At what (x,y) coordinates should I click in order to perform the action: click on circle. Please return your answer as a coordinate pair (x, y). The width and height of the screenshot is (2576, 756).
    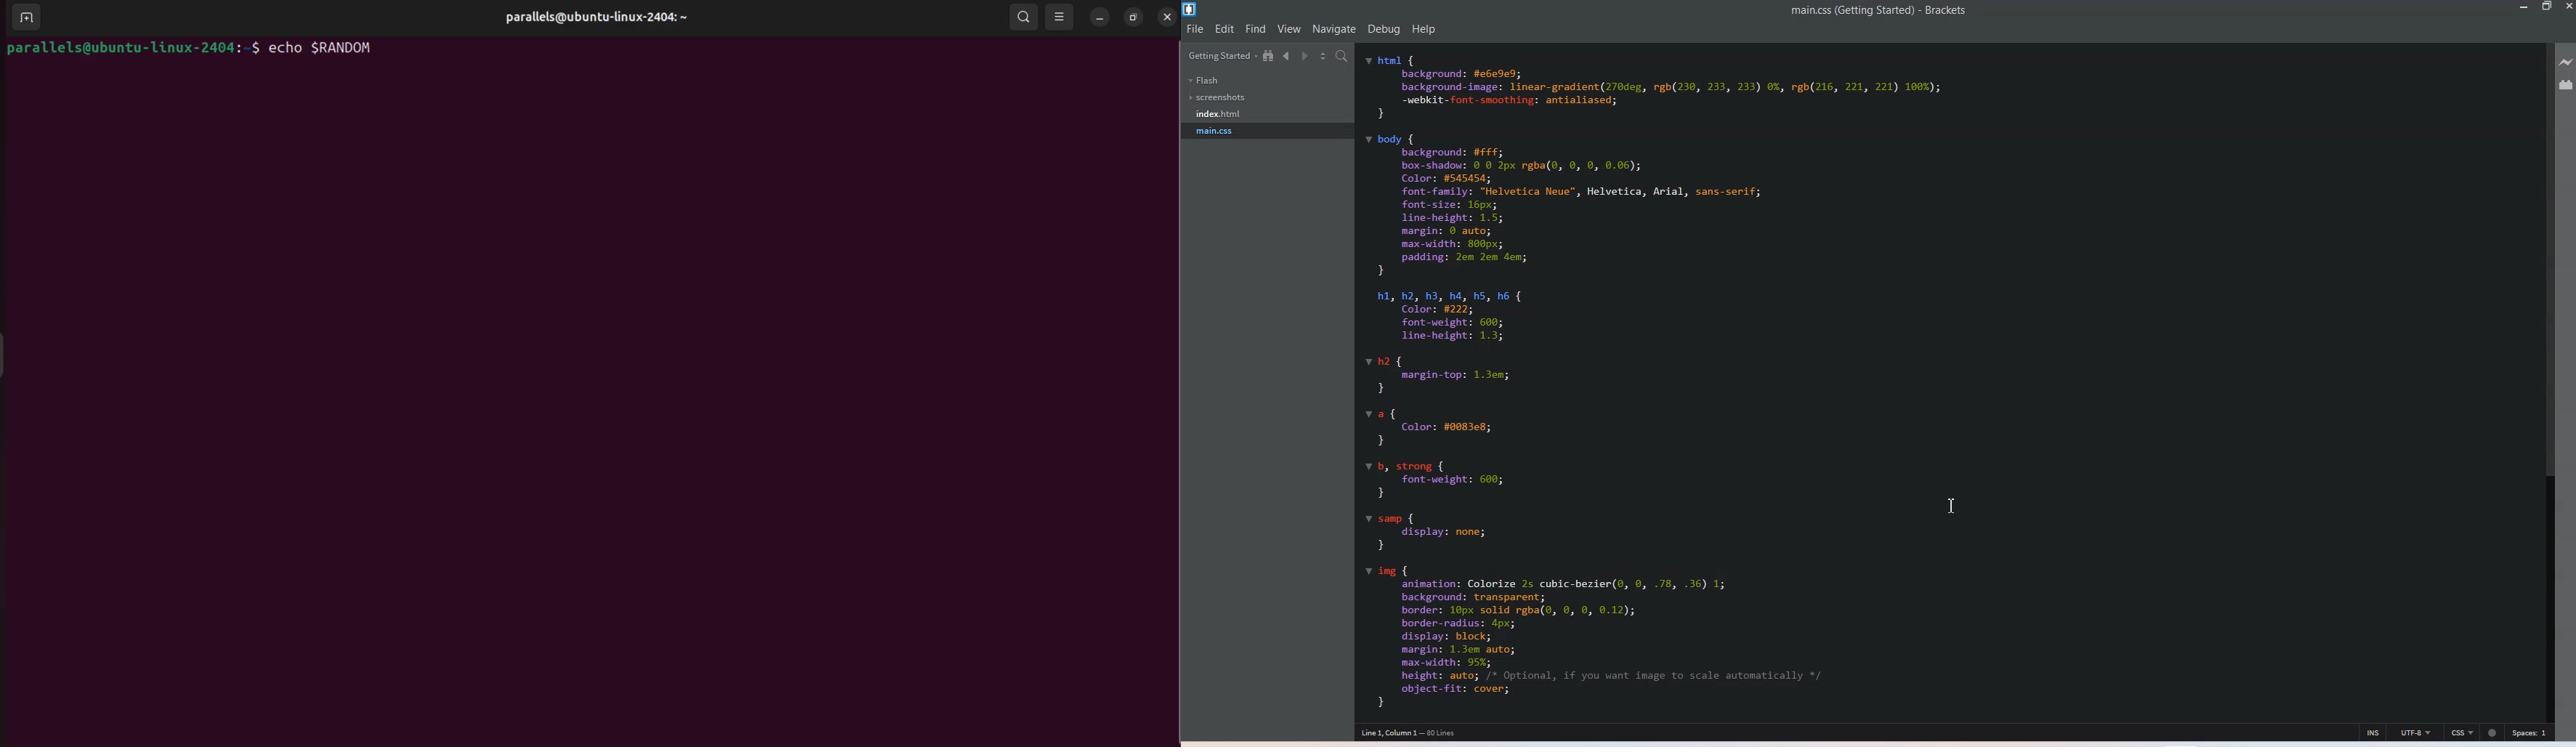
    Looking at the image, I should click on (2492, 732).